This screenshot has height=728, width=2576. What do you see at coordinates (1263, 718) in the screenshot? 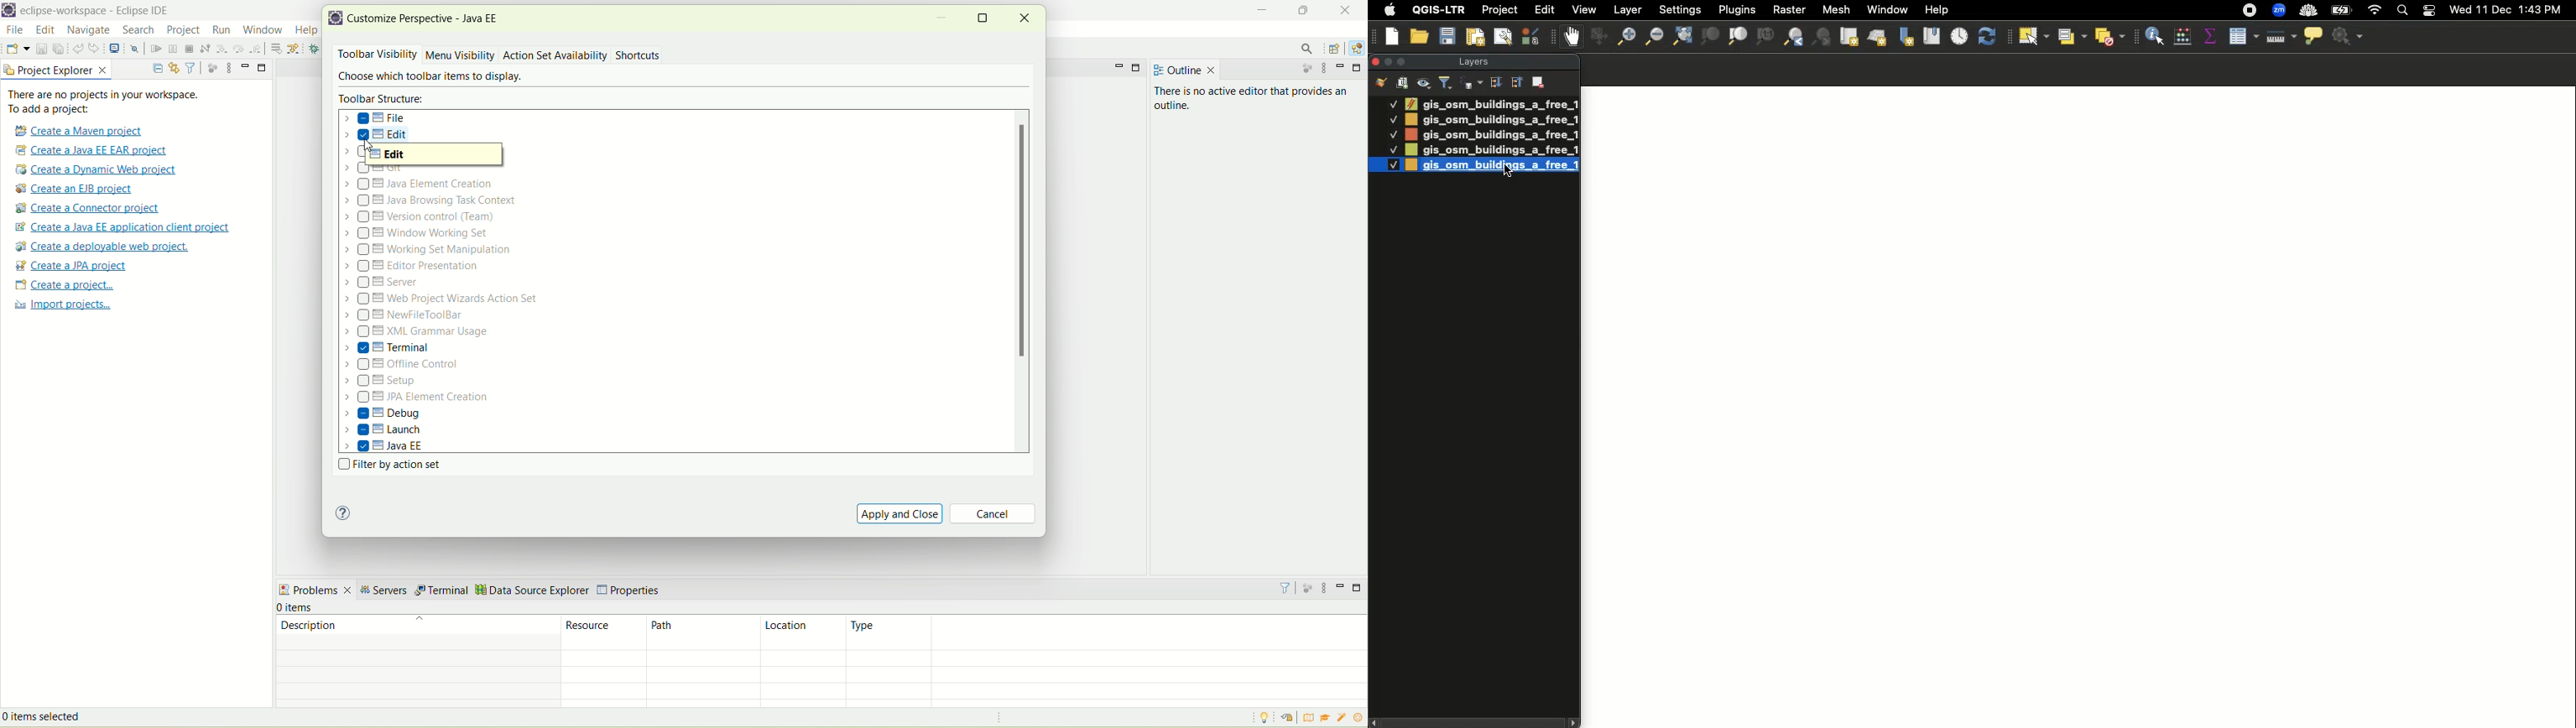
I see `tip of the day` at bounding box center [1263, 718].